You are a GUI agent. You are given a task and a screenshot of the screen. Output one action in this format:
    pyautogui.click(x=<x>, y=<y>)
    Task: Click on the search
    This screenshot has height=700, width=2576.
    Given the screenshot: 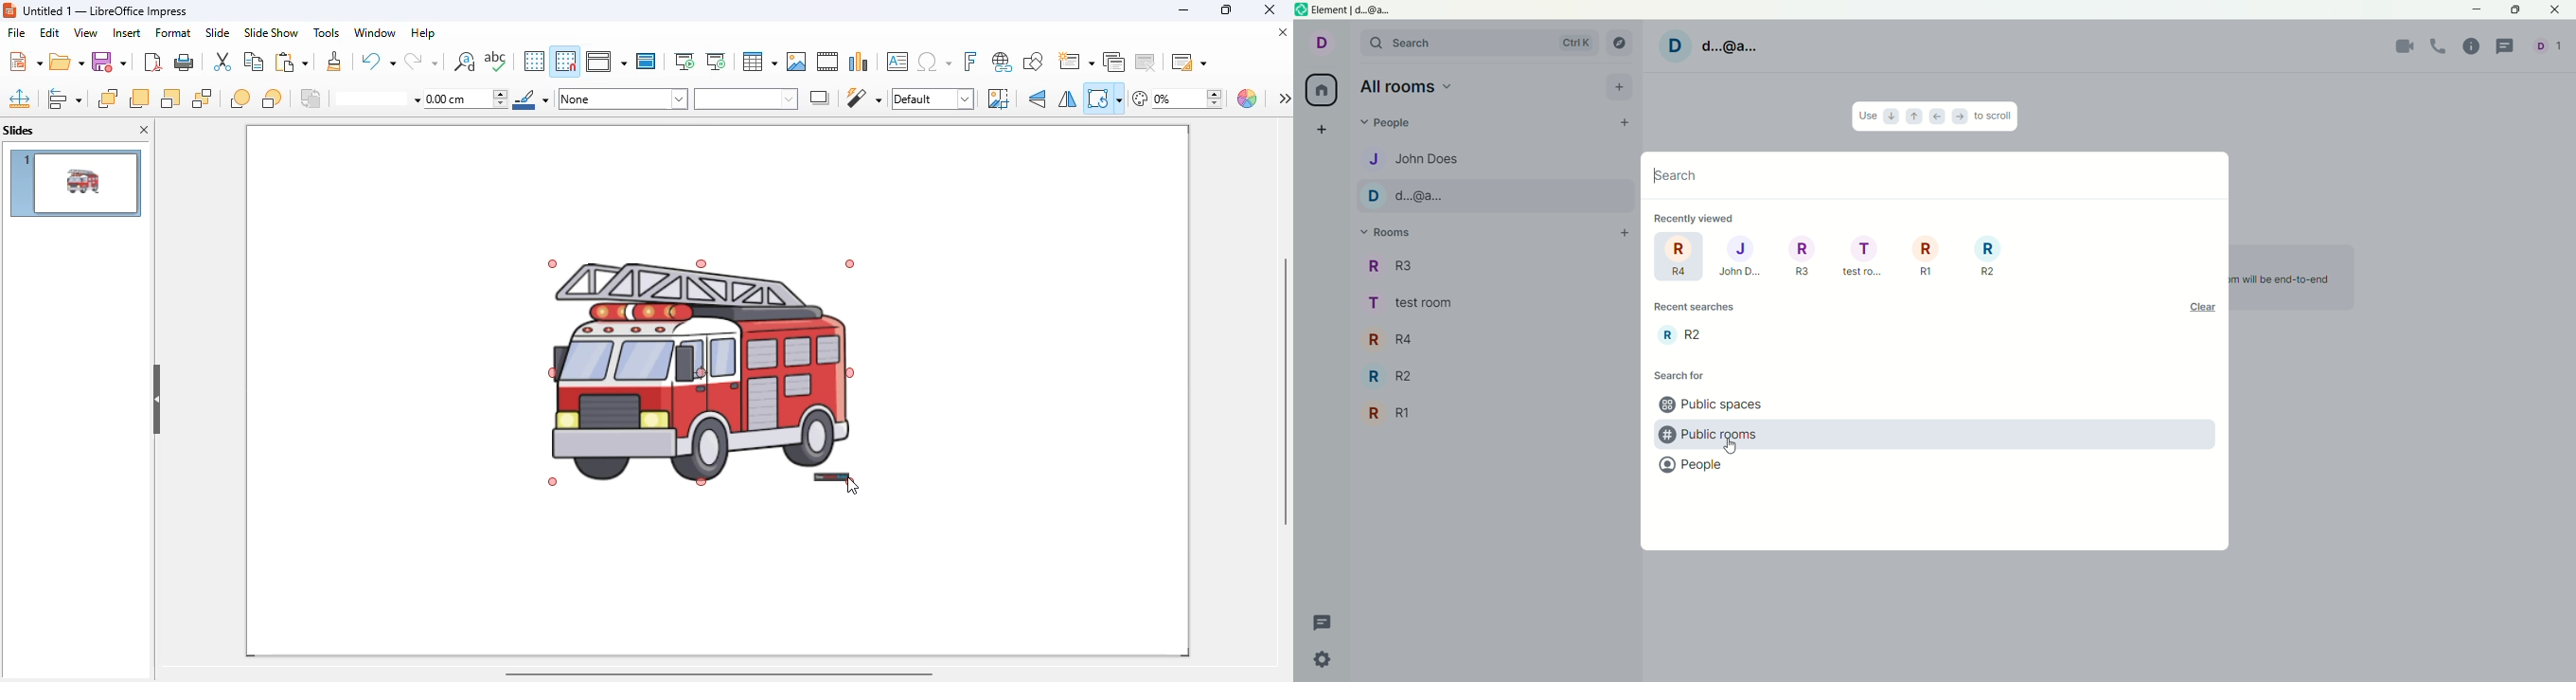 What is the action you would take?
    pyautogui.click(x=1744, y=176)
    